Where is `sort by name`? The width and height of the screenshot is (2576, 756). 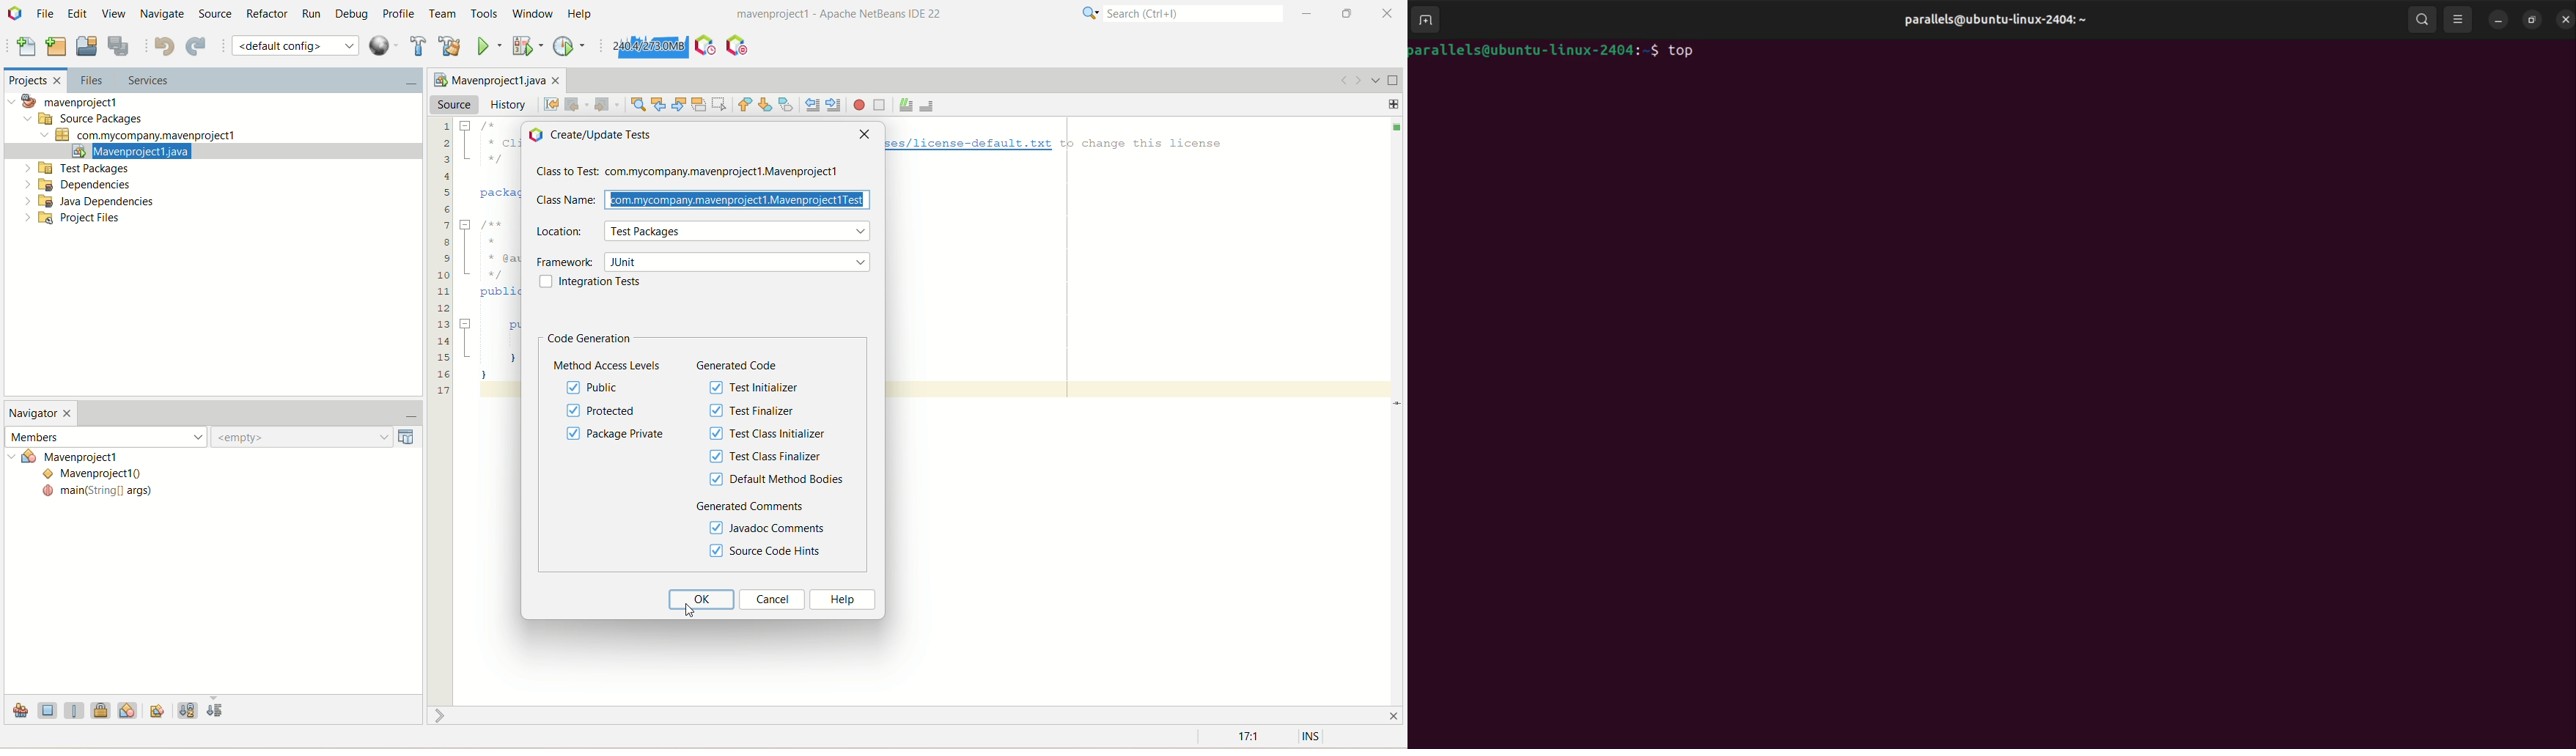 sort by name is located at coordinates (187, 708).